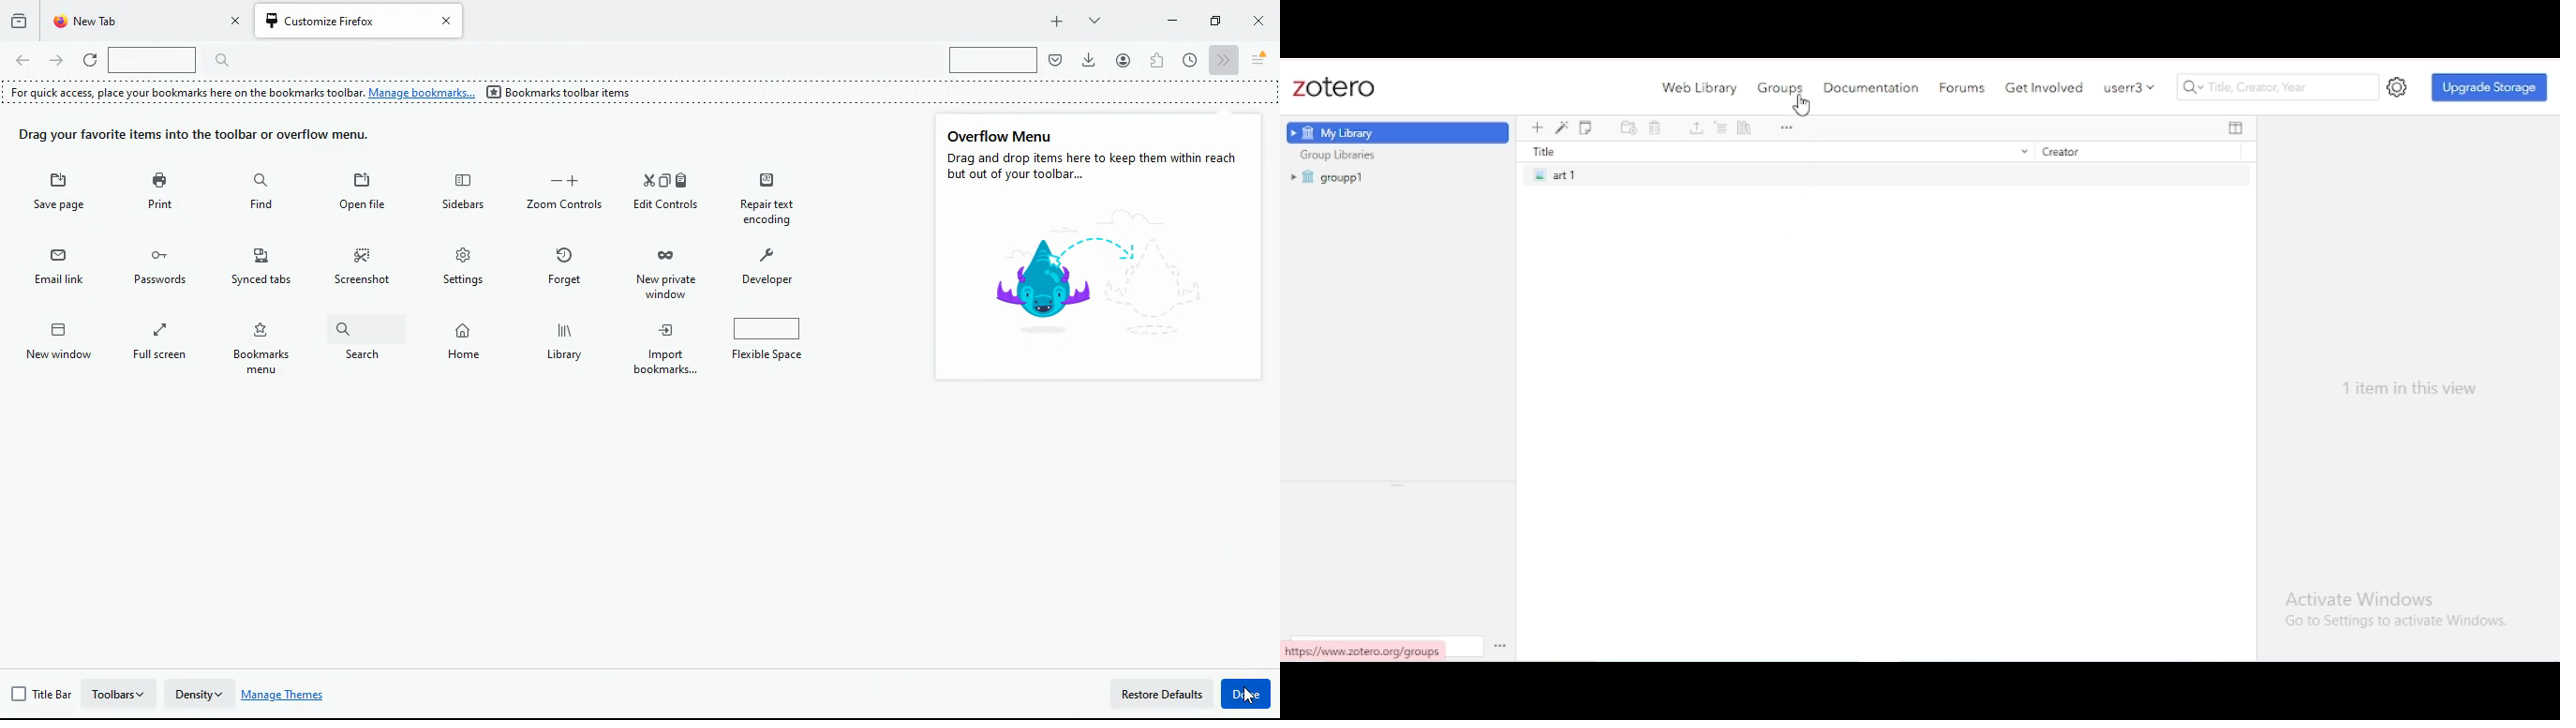  I want to click on next, so click(1222, 59).